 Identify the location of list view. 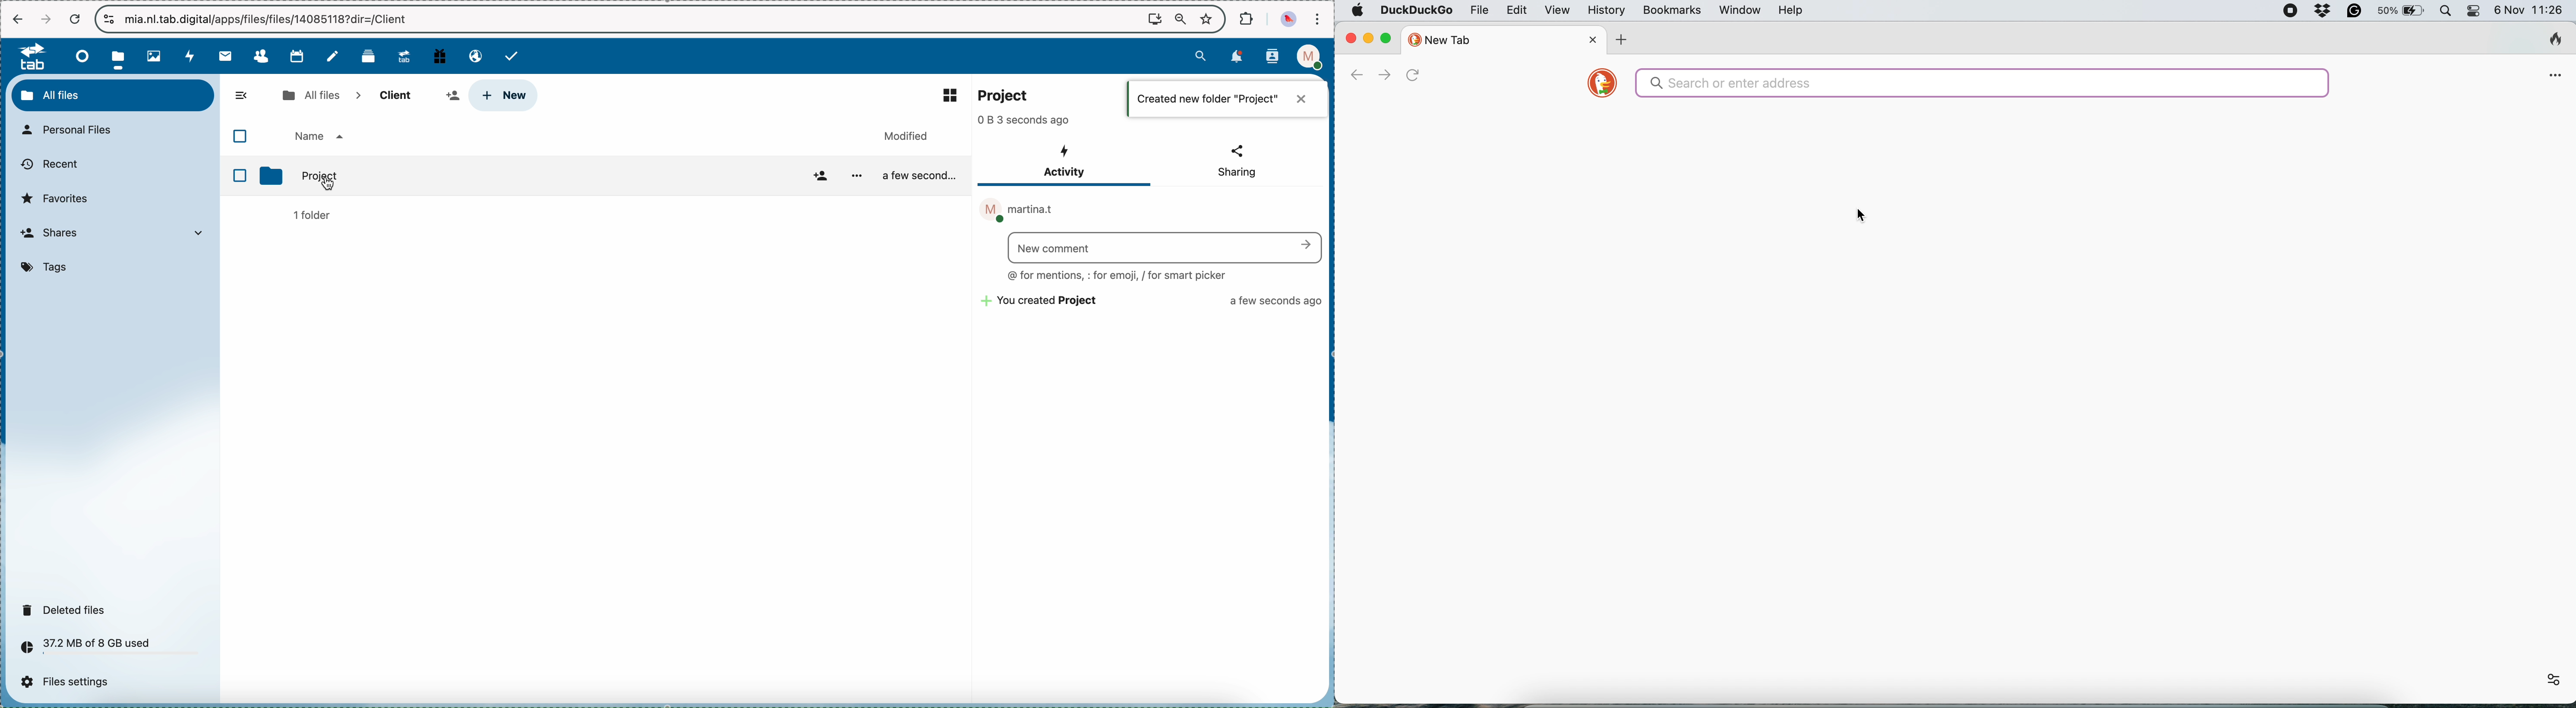
(952, 96).